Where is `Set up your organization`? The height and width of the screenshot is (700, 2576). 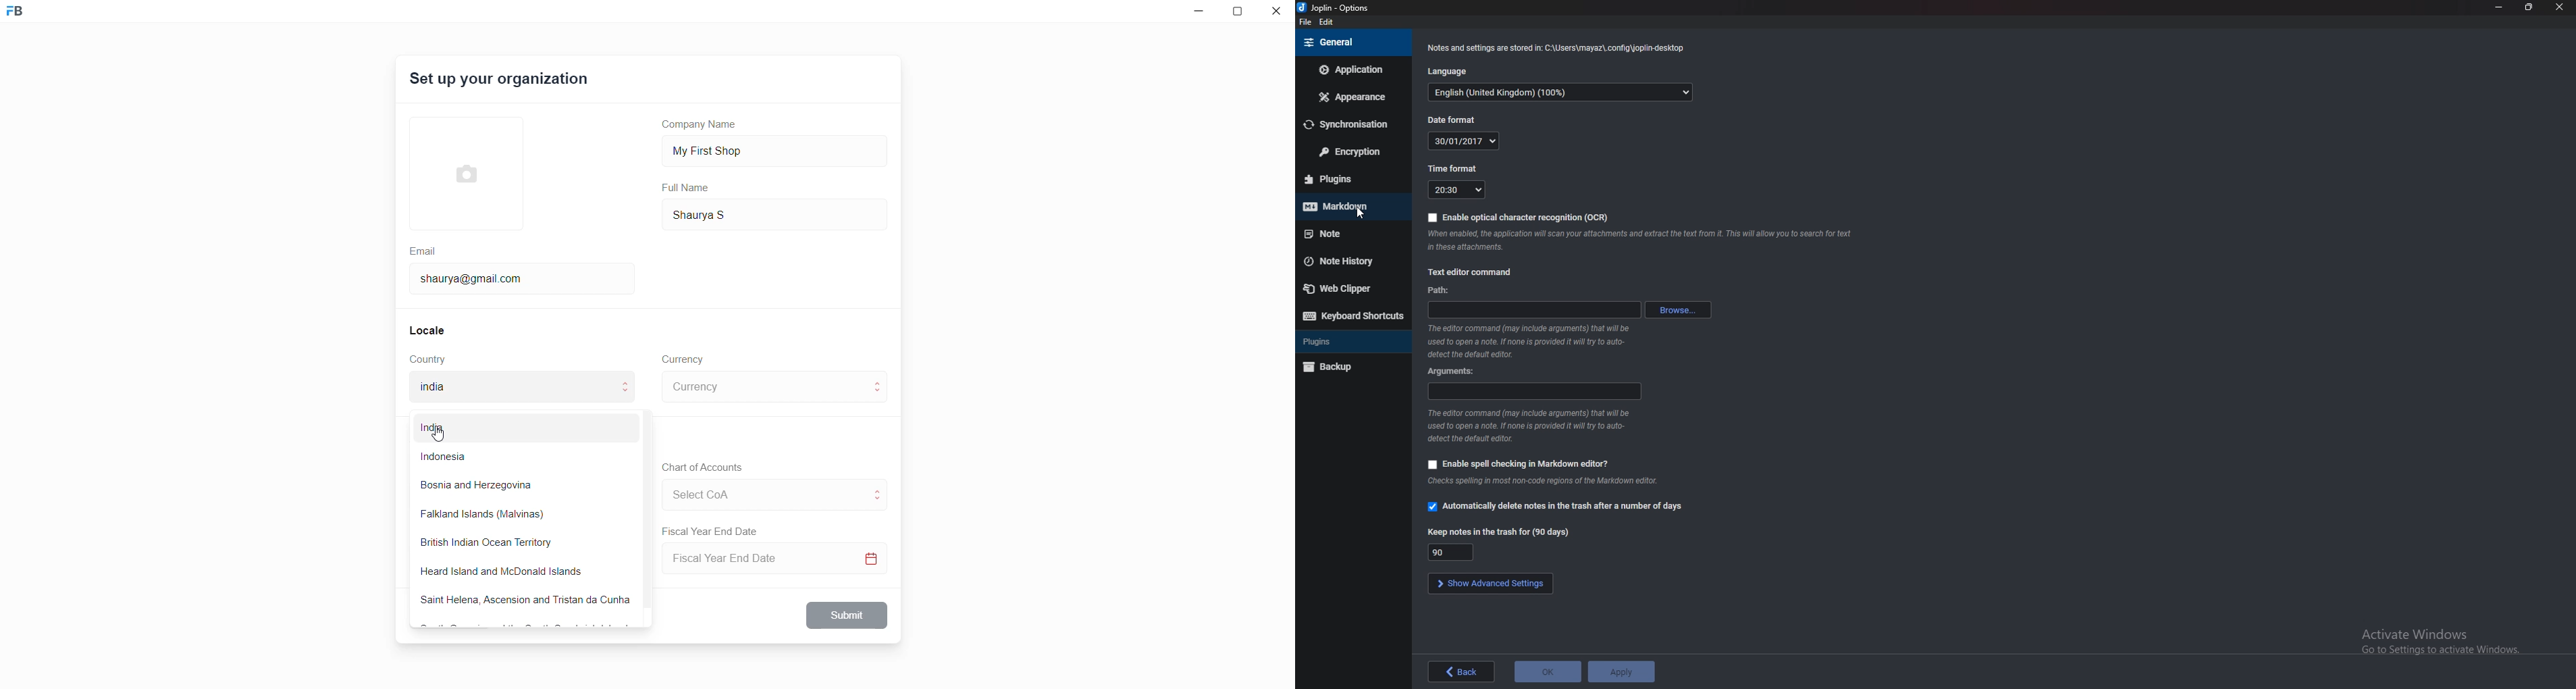
Set up your organization is located at coordinates (500, 81).